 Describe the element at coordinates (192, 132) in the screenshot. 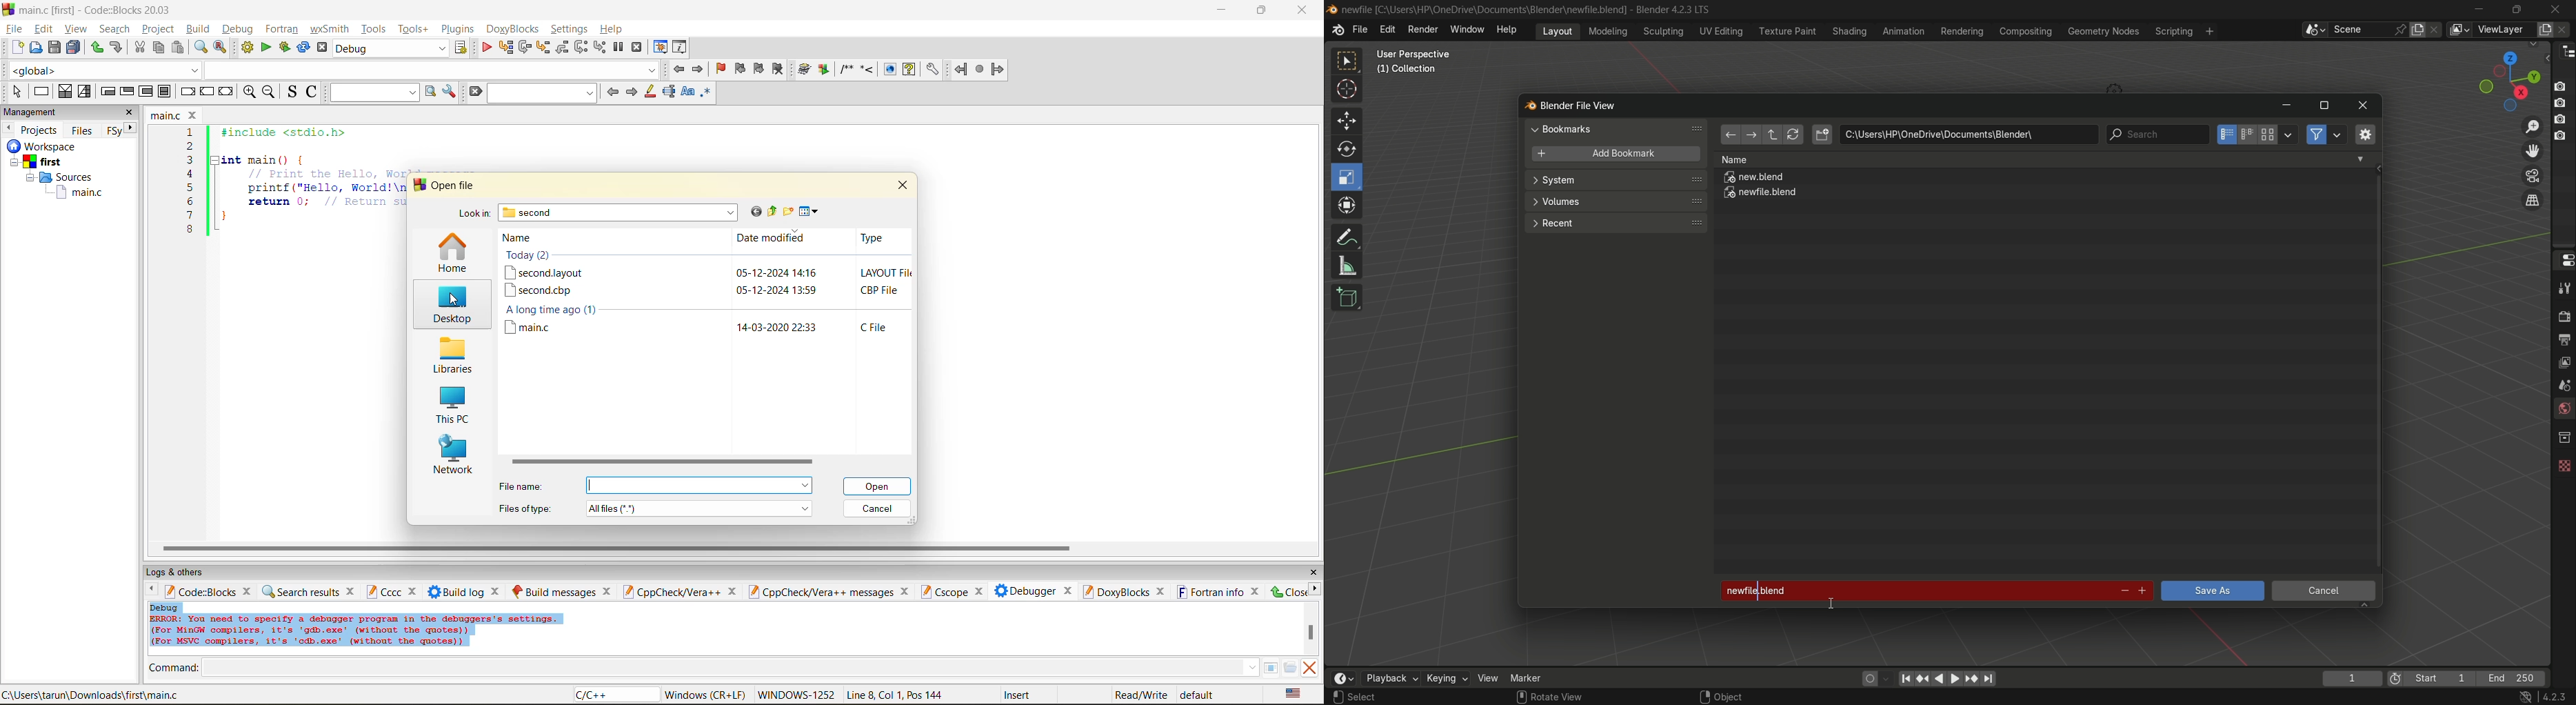

I see `1` at that location.